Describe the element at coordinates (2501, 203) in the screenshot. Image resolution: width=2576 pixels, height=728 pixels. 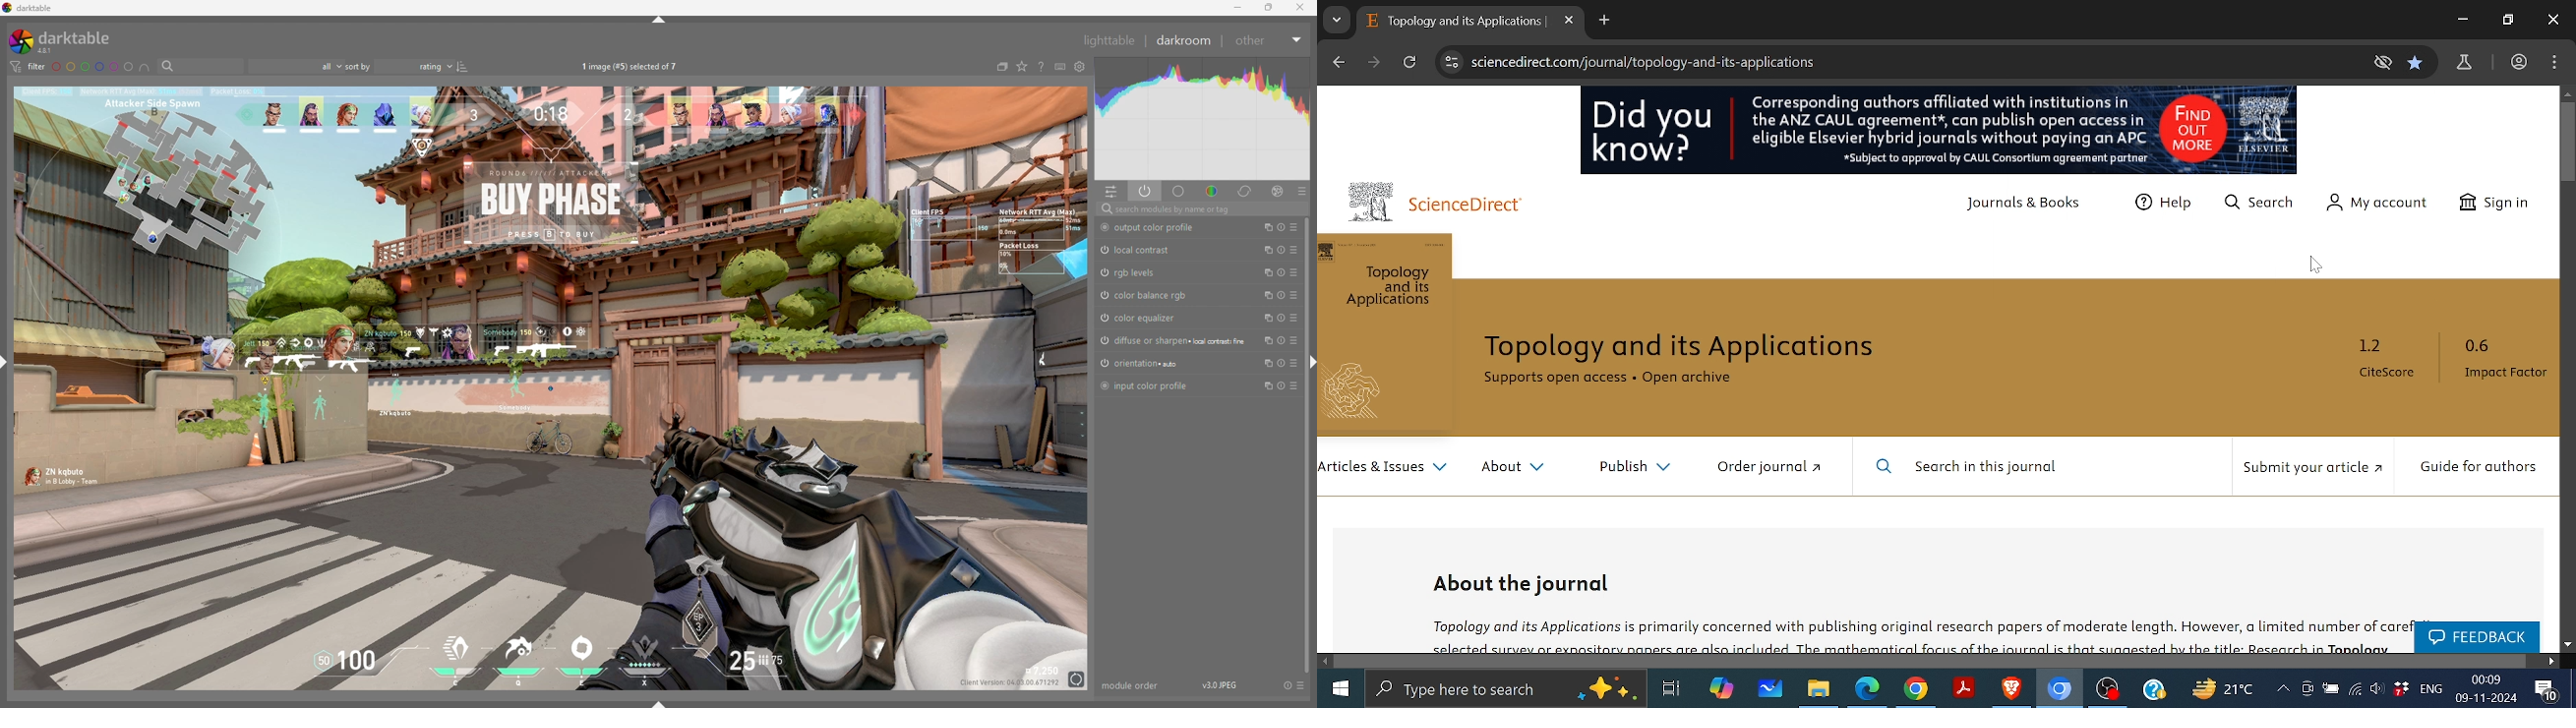
I see `Sign in` at that location.